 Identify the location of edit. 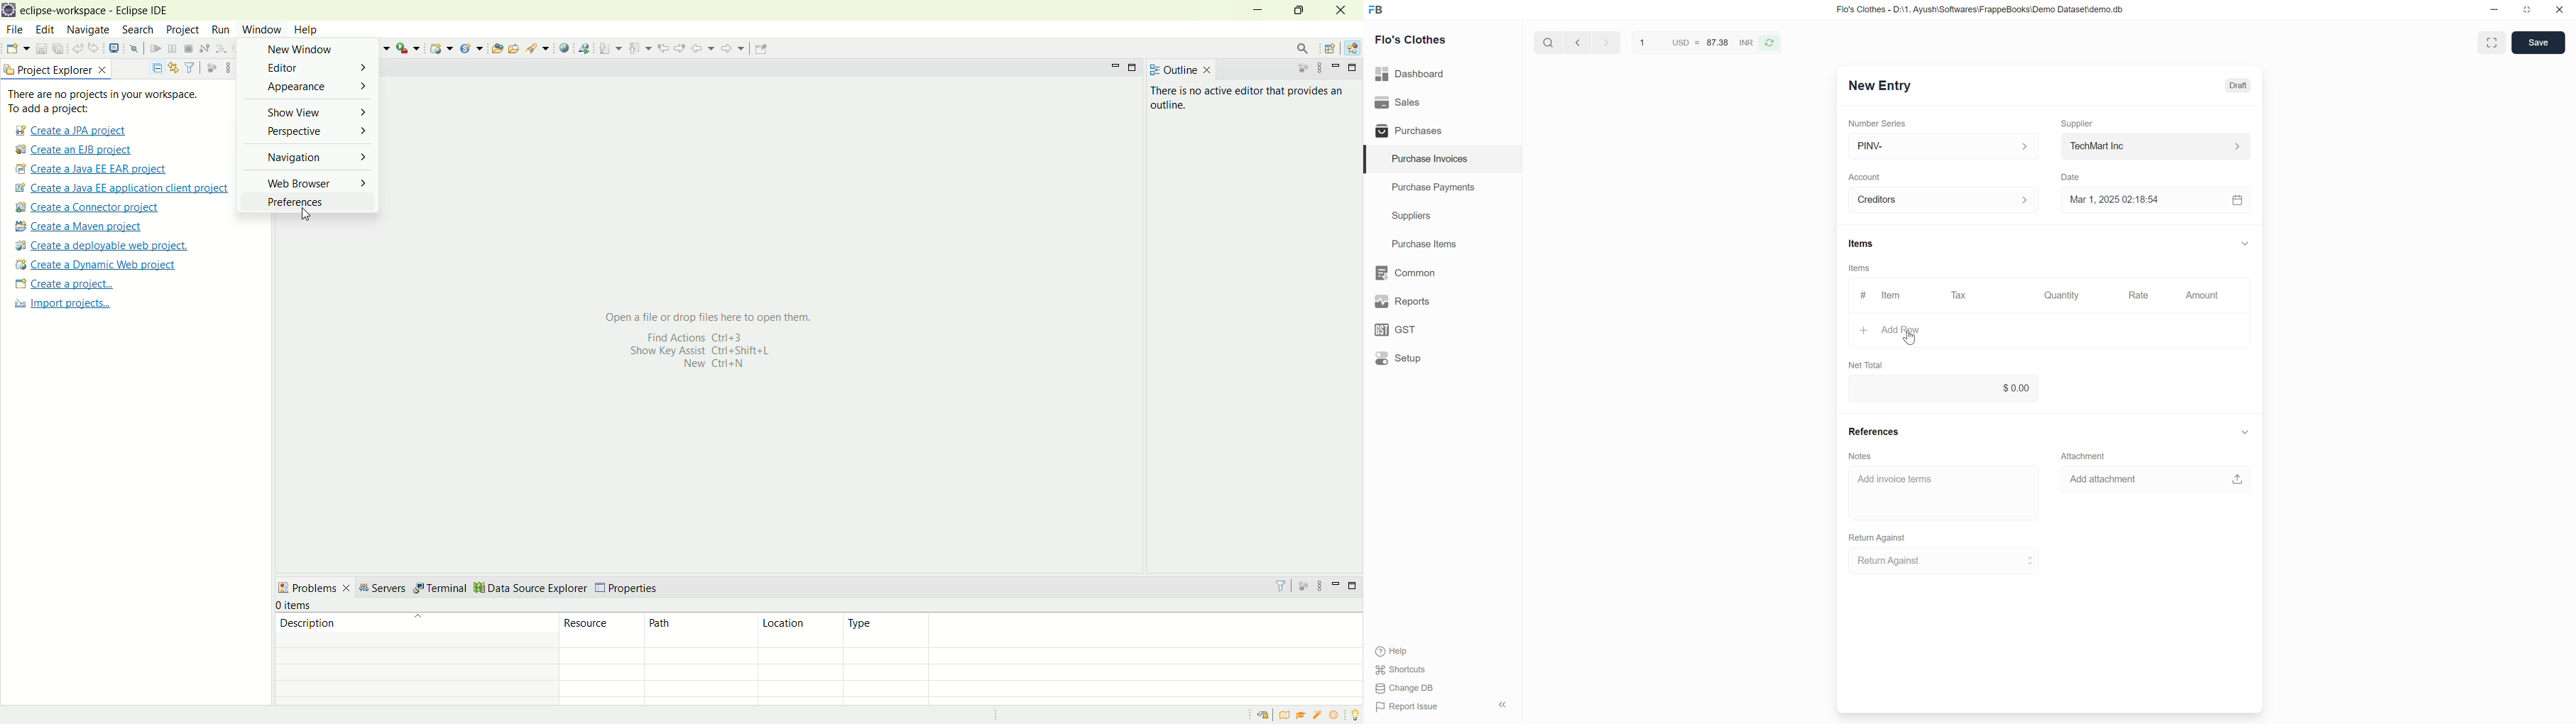
(43, 31).